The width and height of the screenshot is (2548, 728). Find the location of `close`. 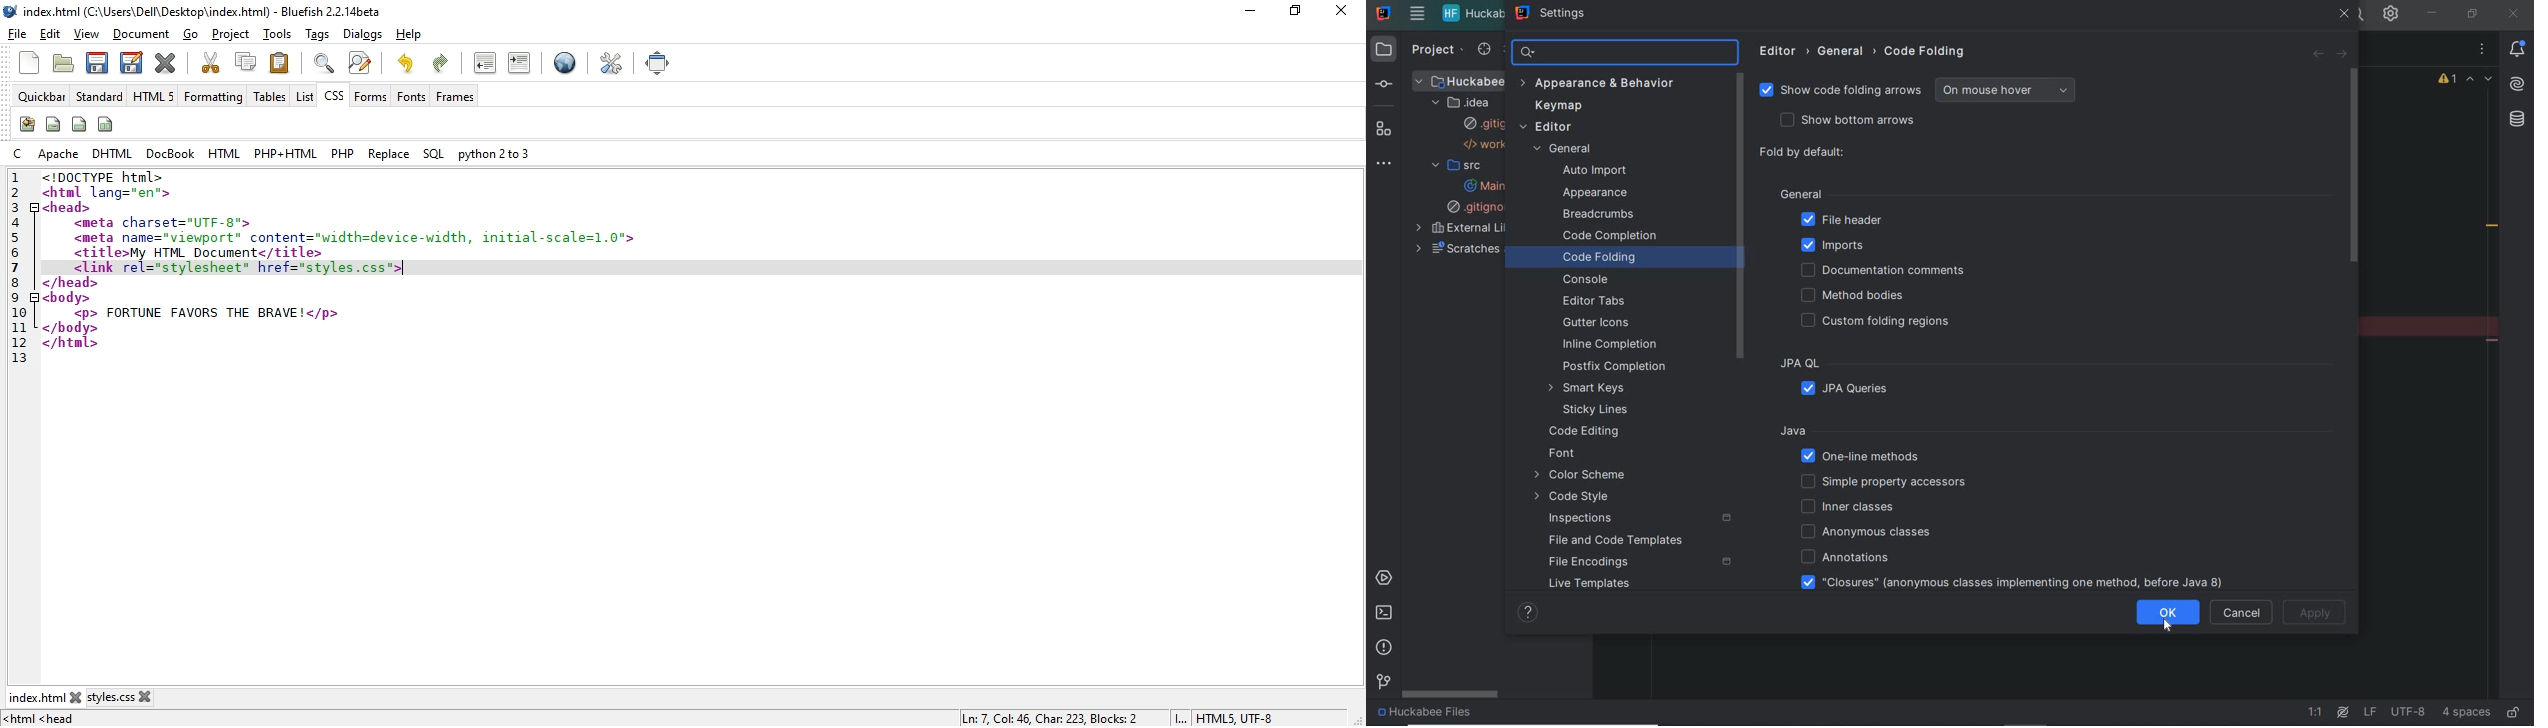

close is located at coordinates (1346, 9).